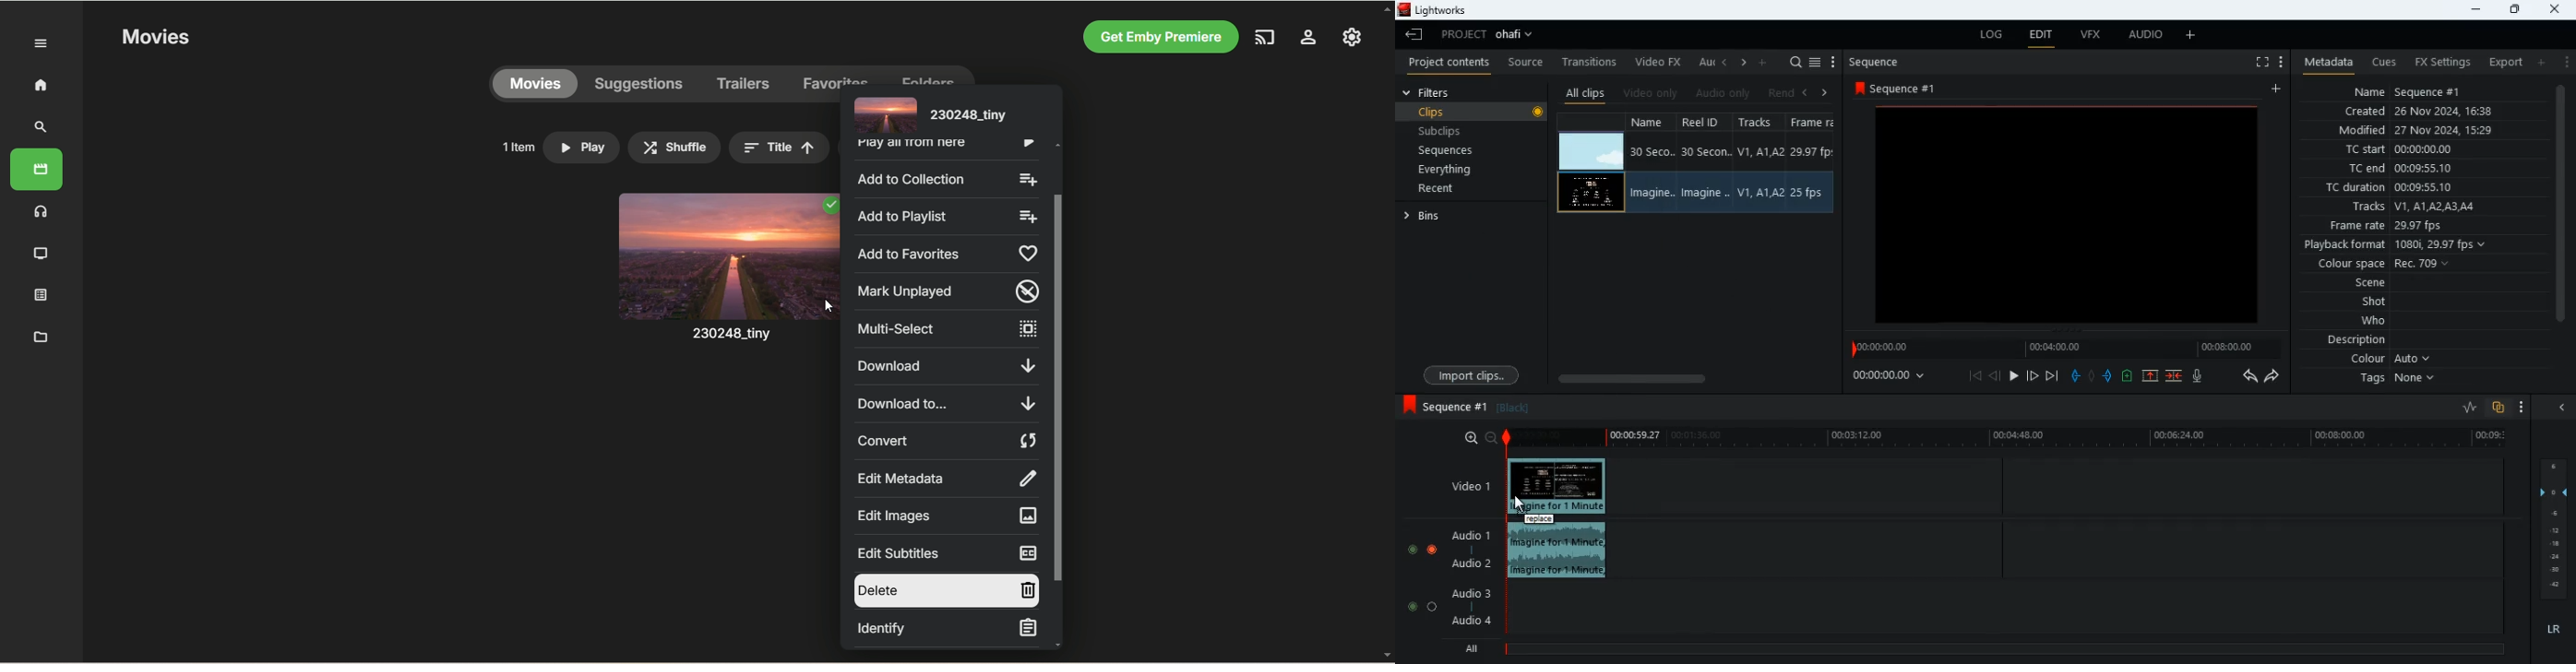  I want to click on 29.97 fps, so click(1816, 152).